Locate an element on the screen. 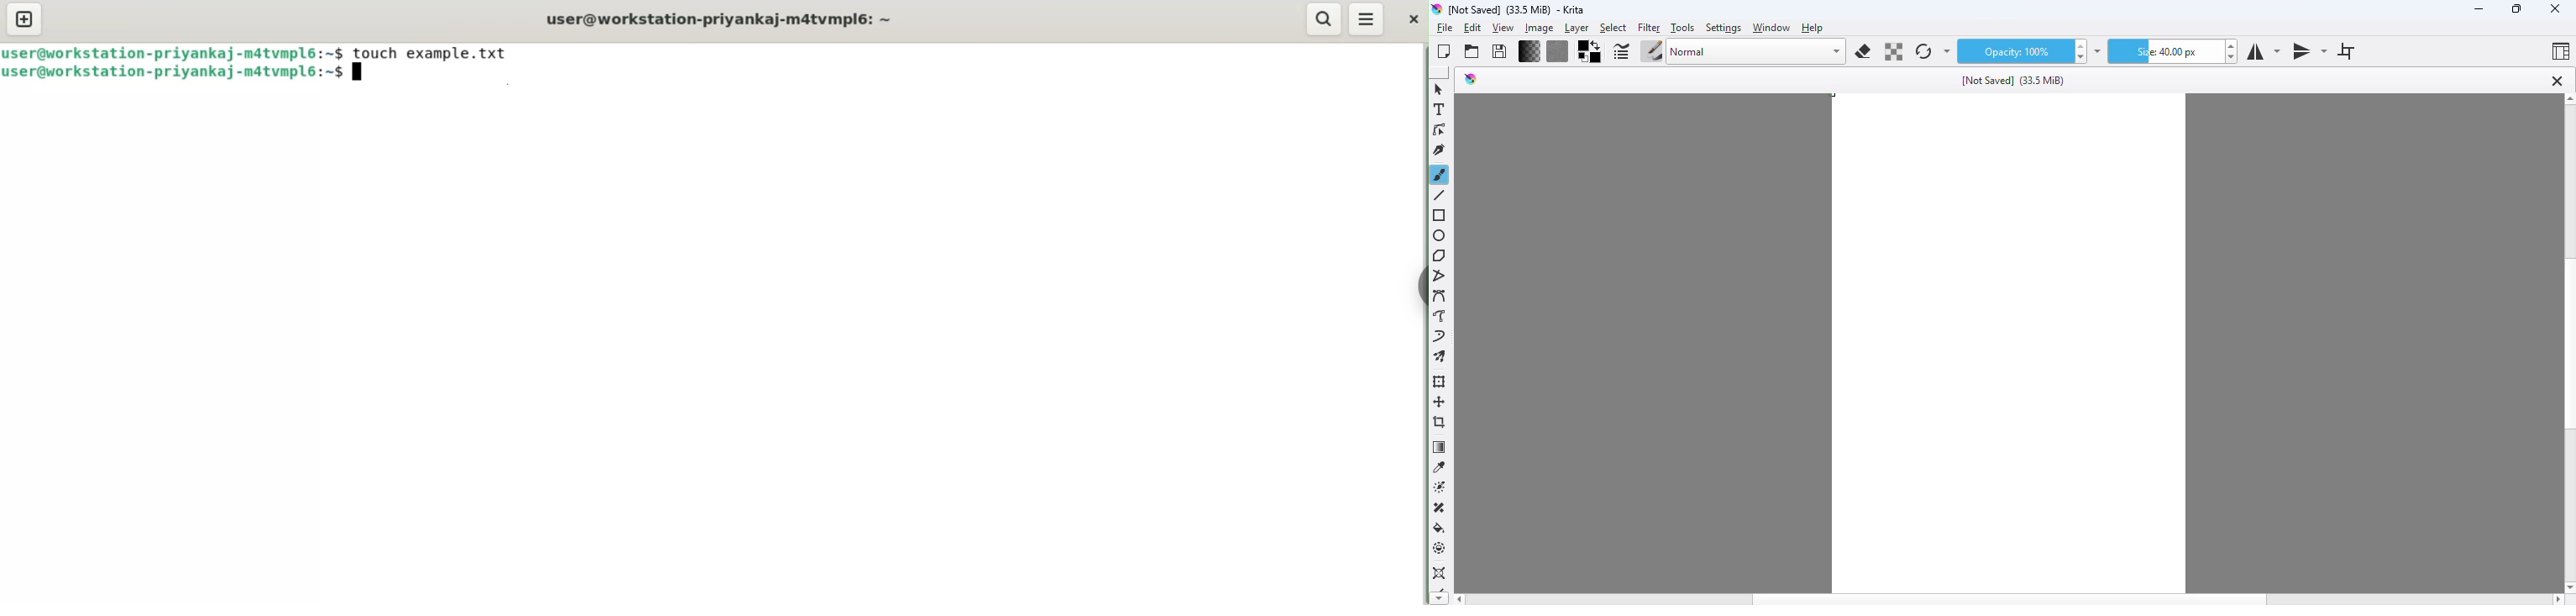  ellipse tool is located at coordinates (1440, 236).